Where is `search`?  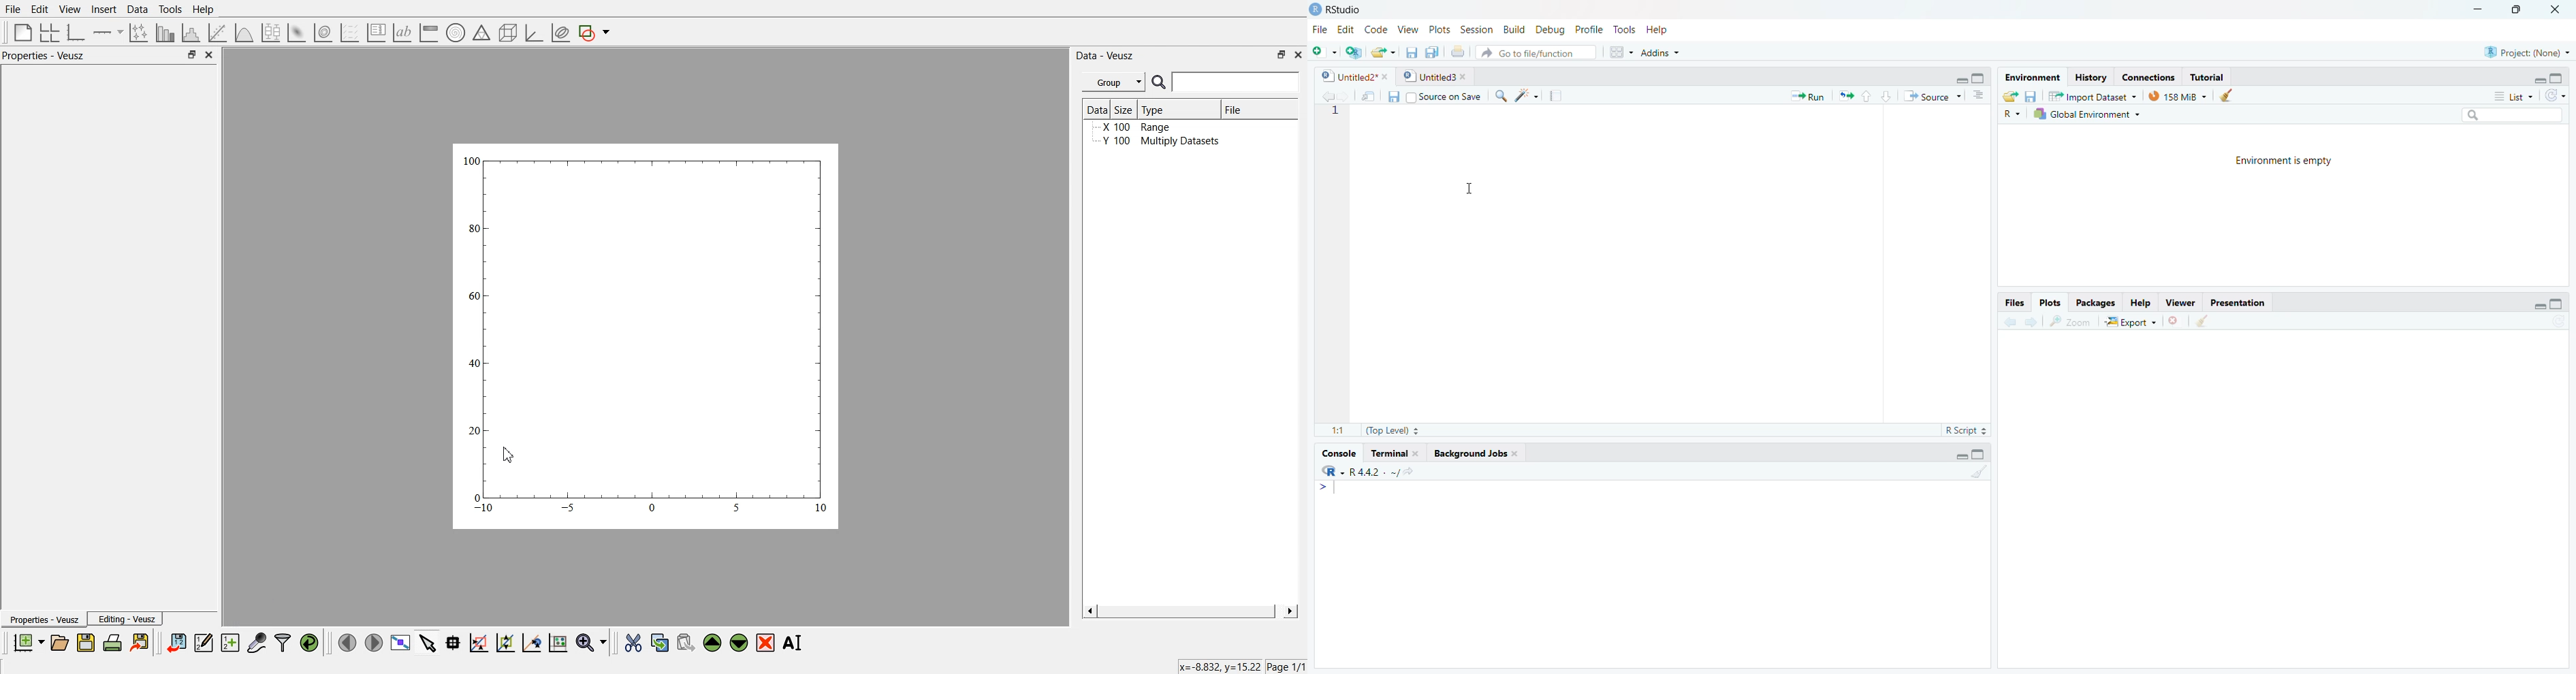
search is located at coordinates (2510, 116).